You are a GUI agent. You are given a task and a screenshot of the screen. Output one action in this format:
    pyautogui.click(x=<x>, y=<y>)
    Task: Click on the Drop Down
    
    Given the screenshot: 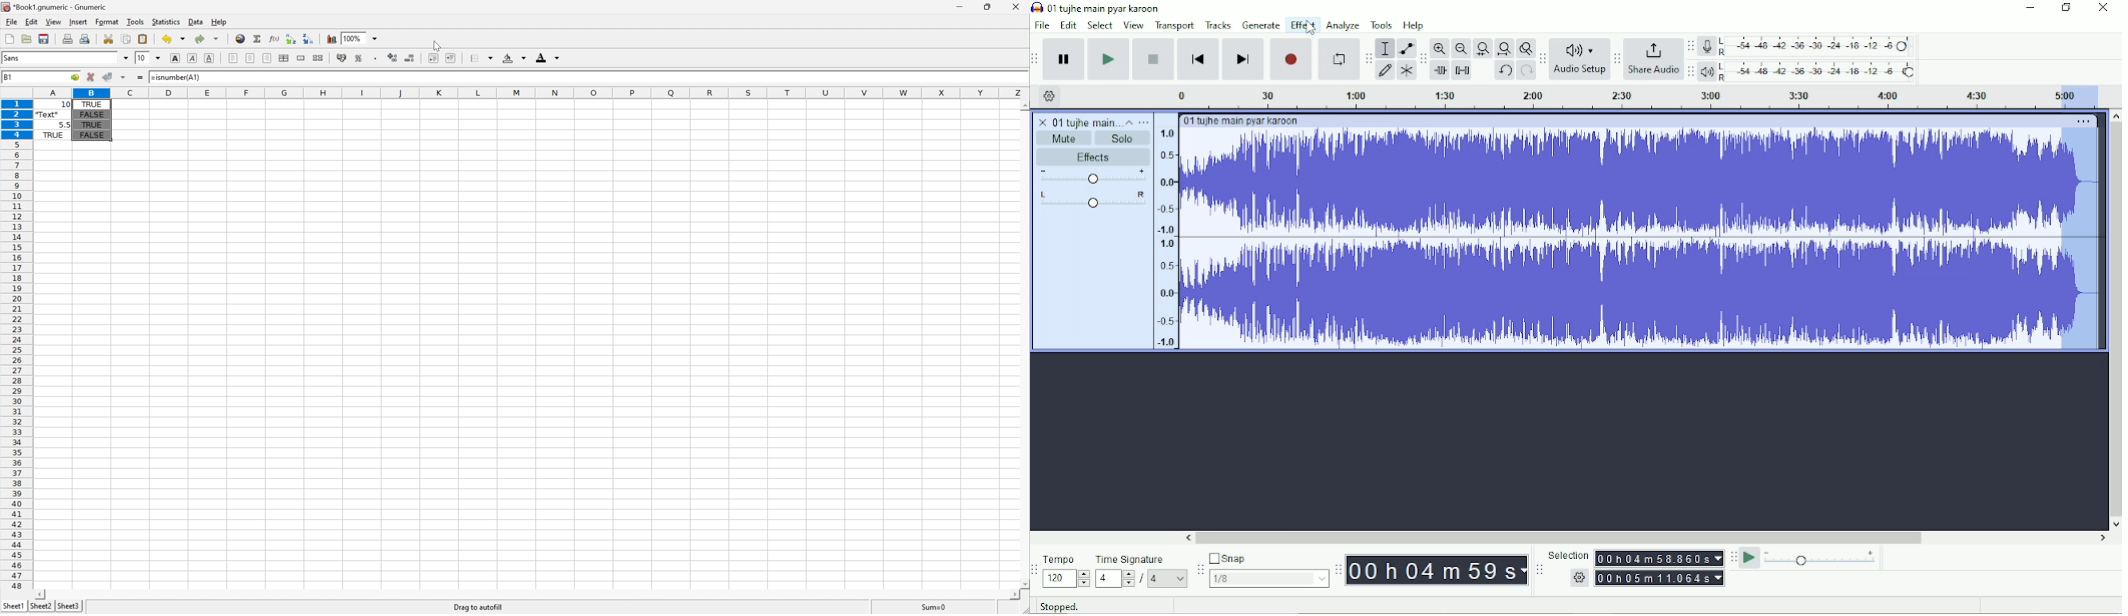 What is the action you would take?
    pyautogui.click(x=374, y=38)
    